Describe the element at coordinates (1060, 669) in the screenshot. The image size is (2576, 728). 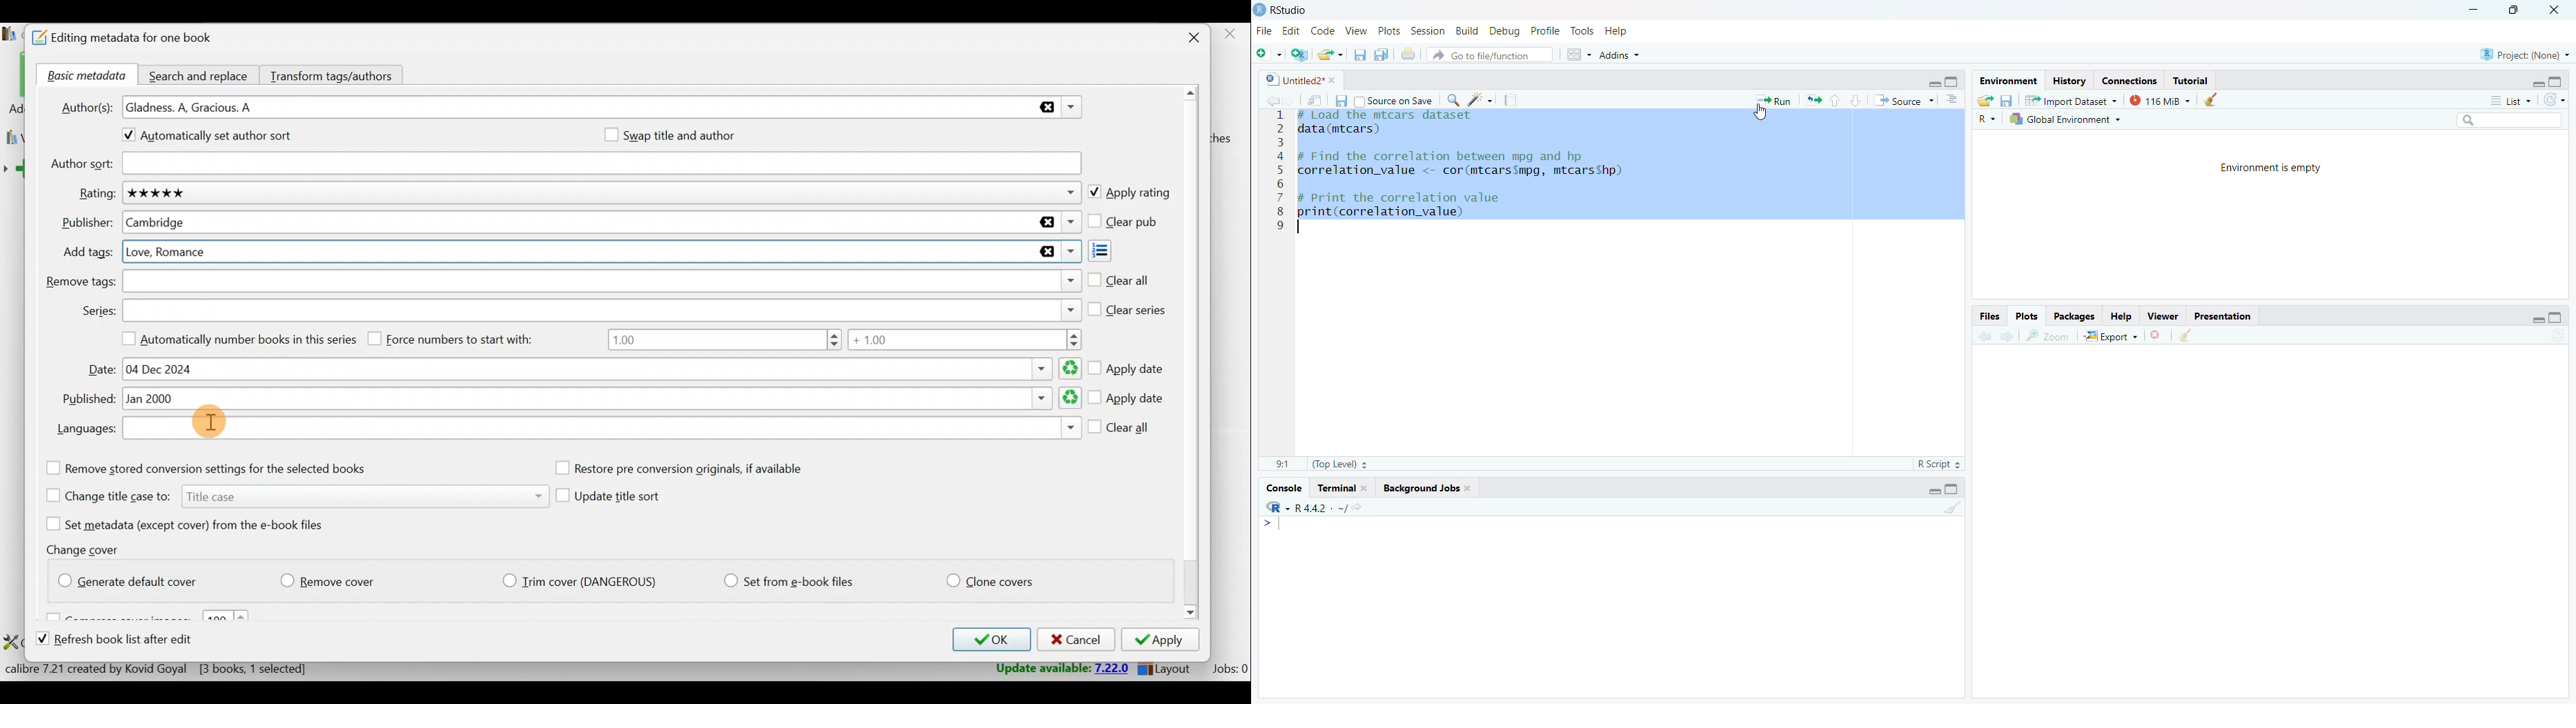
I see `Update` at that location.